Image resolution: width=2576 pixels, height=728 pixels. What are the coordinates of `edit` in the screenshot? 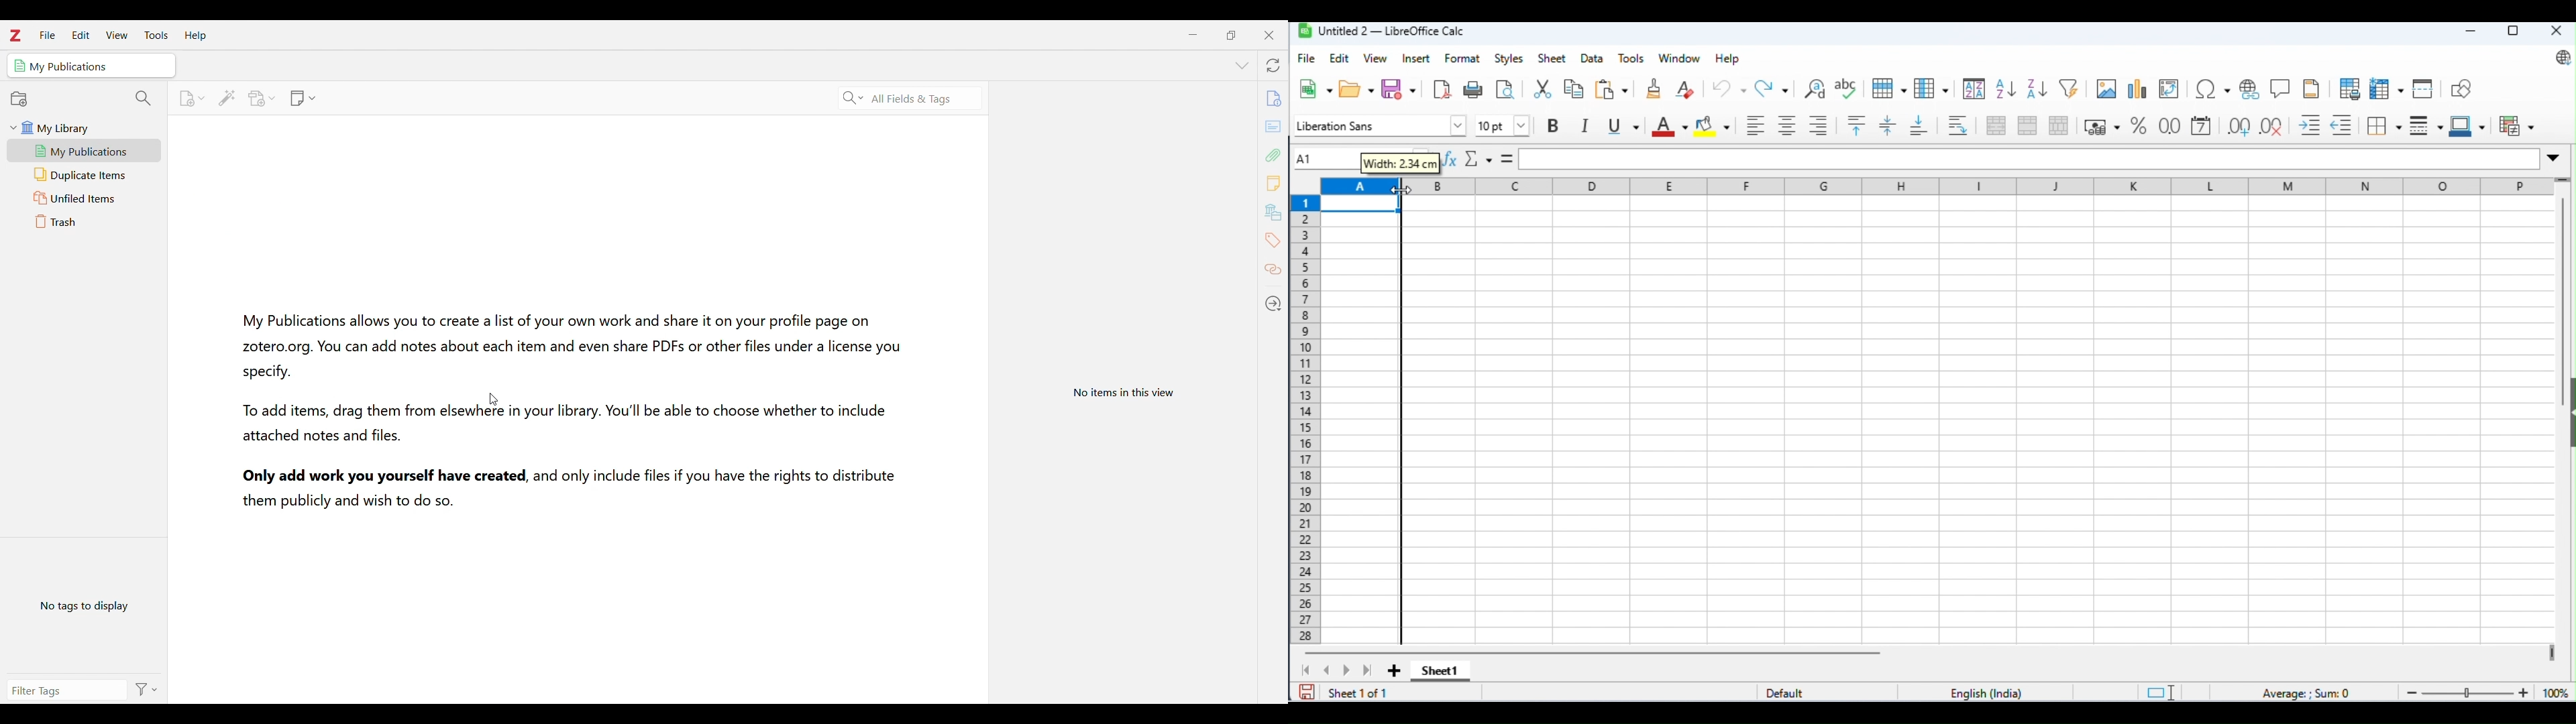 It's located at (1341, 59).